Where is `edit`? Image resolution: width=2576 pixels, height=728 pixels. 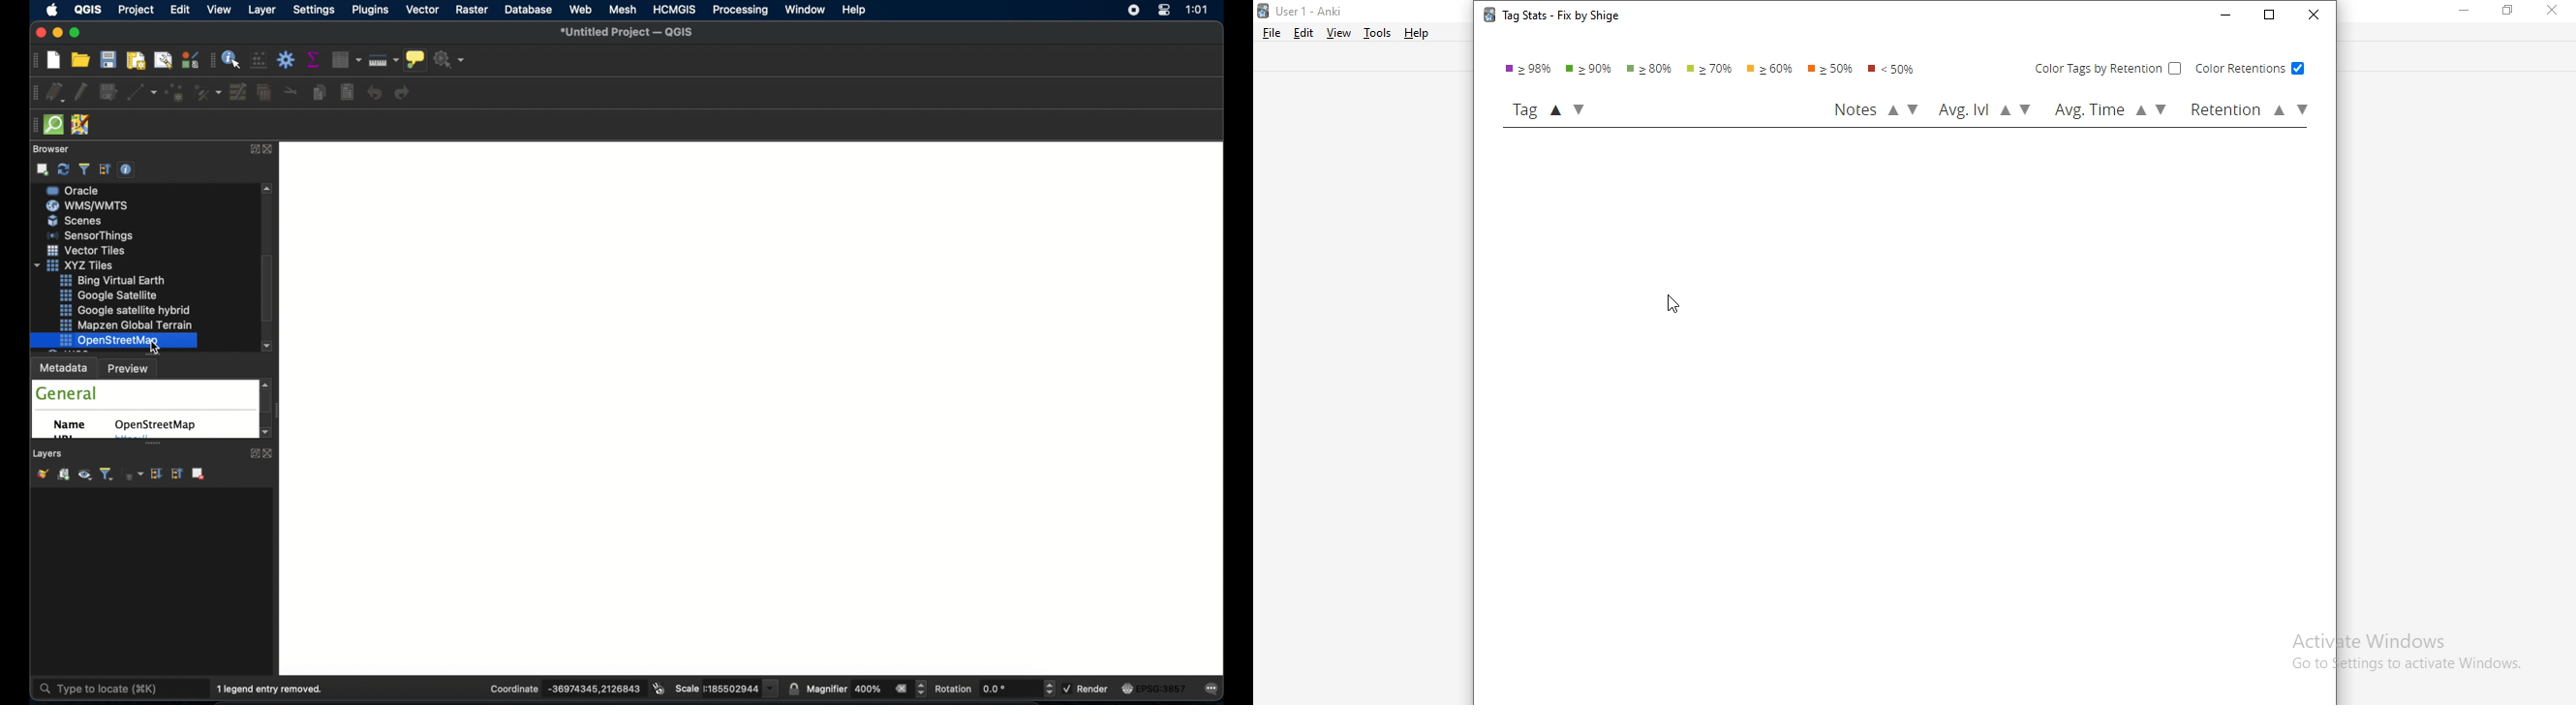 edit is located at coordinates (180, 10).